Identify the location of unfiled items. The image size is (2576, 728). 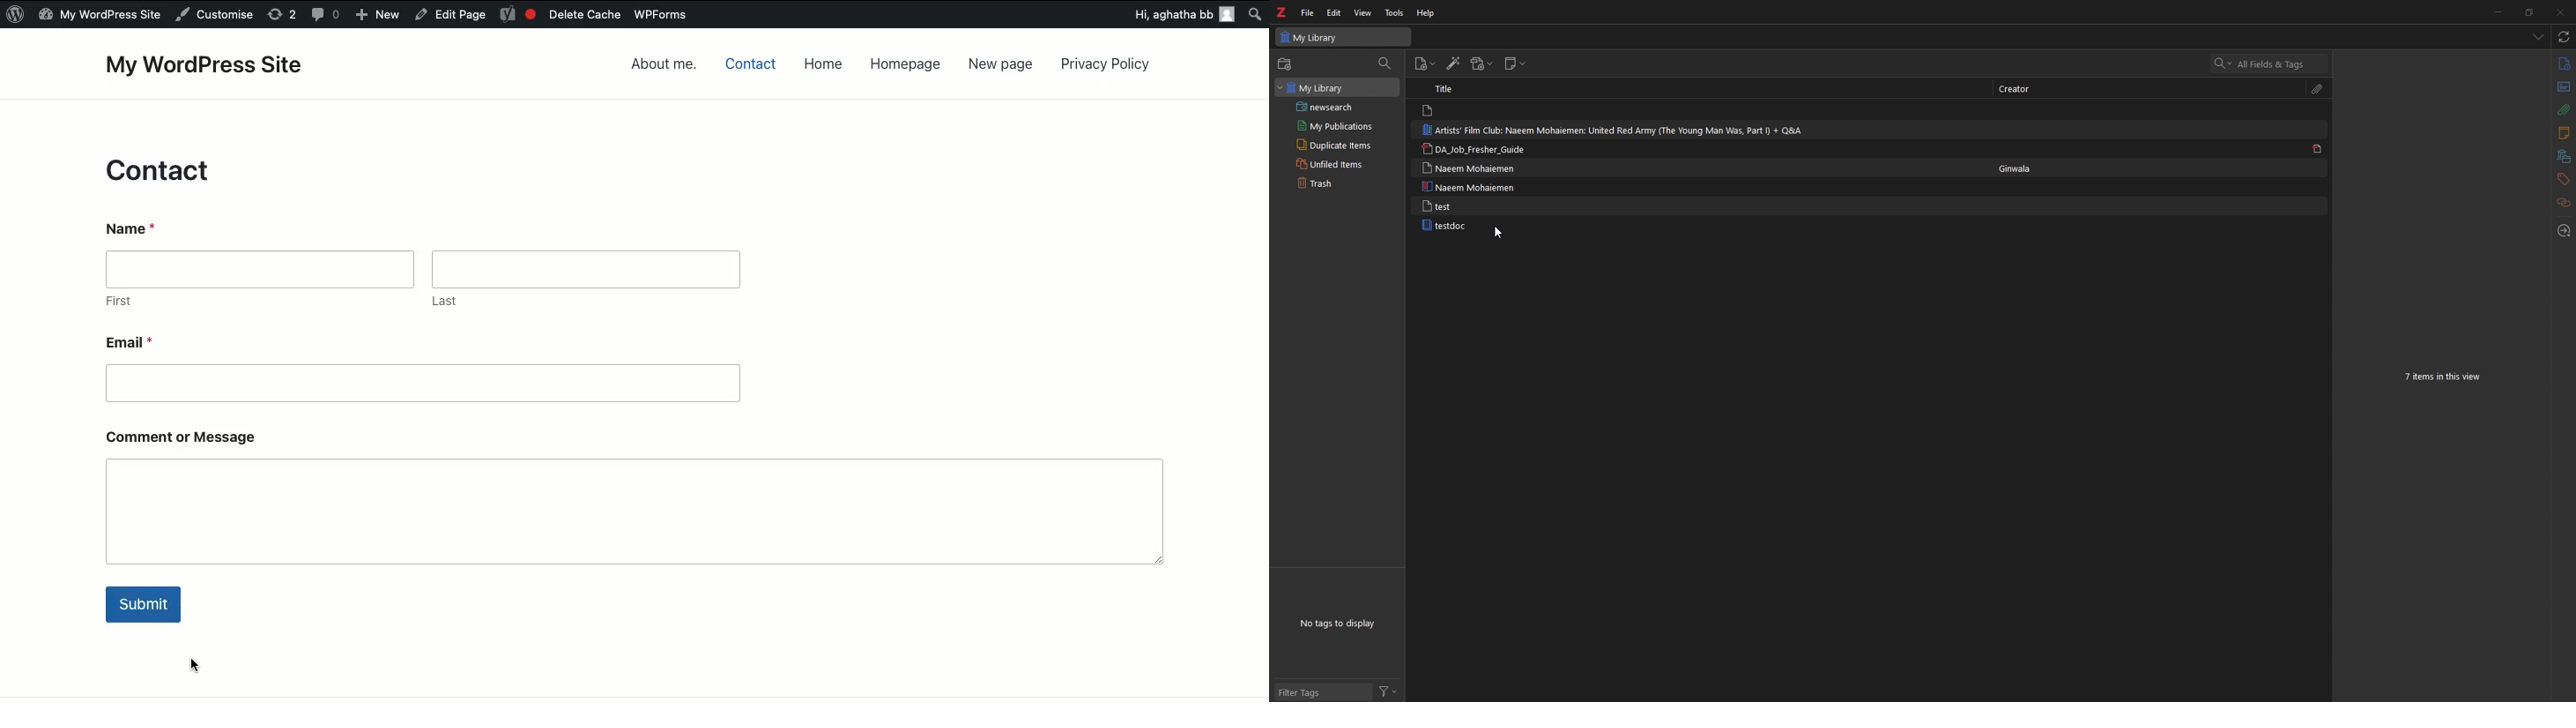
(1331, 164).